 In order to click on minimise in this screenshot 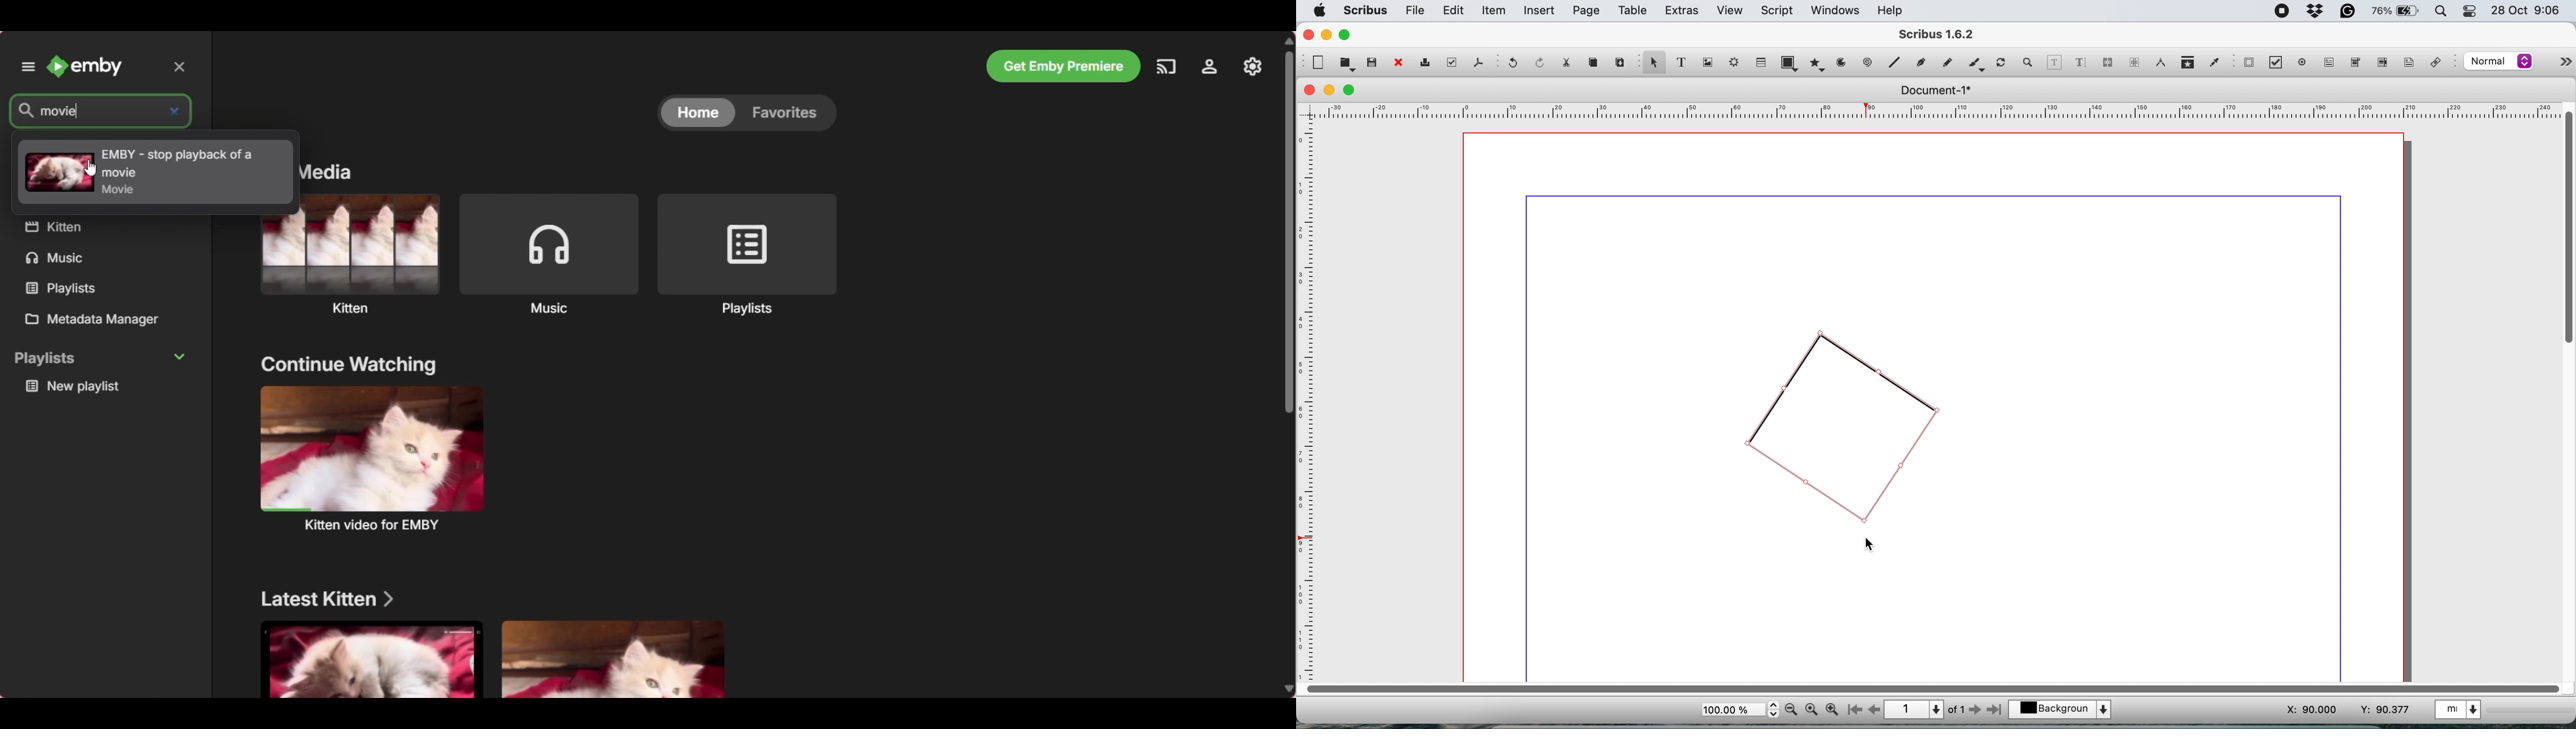, I will do `click(1330, 89)`.